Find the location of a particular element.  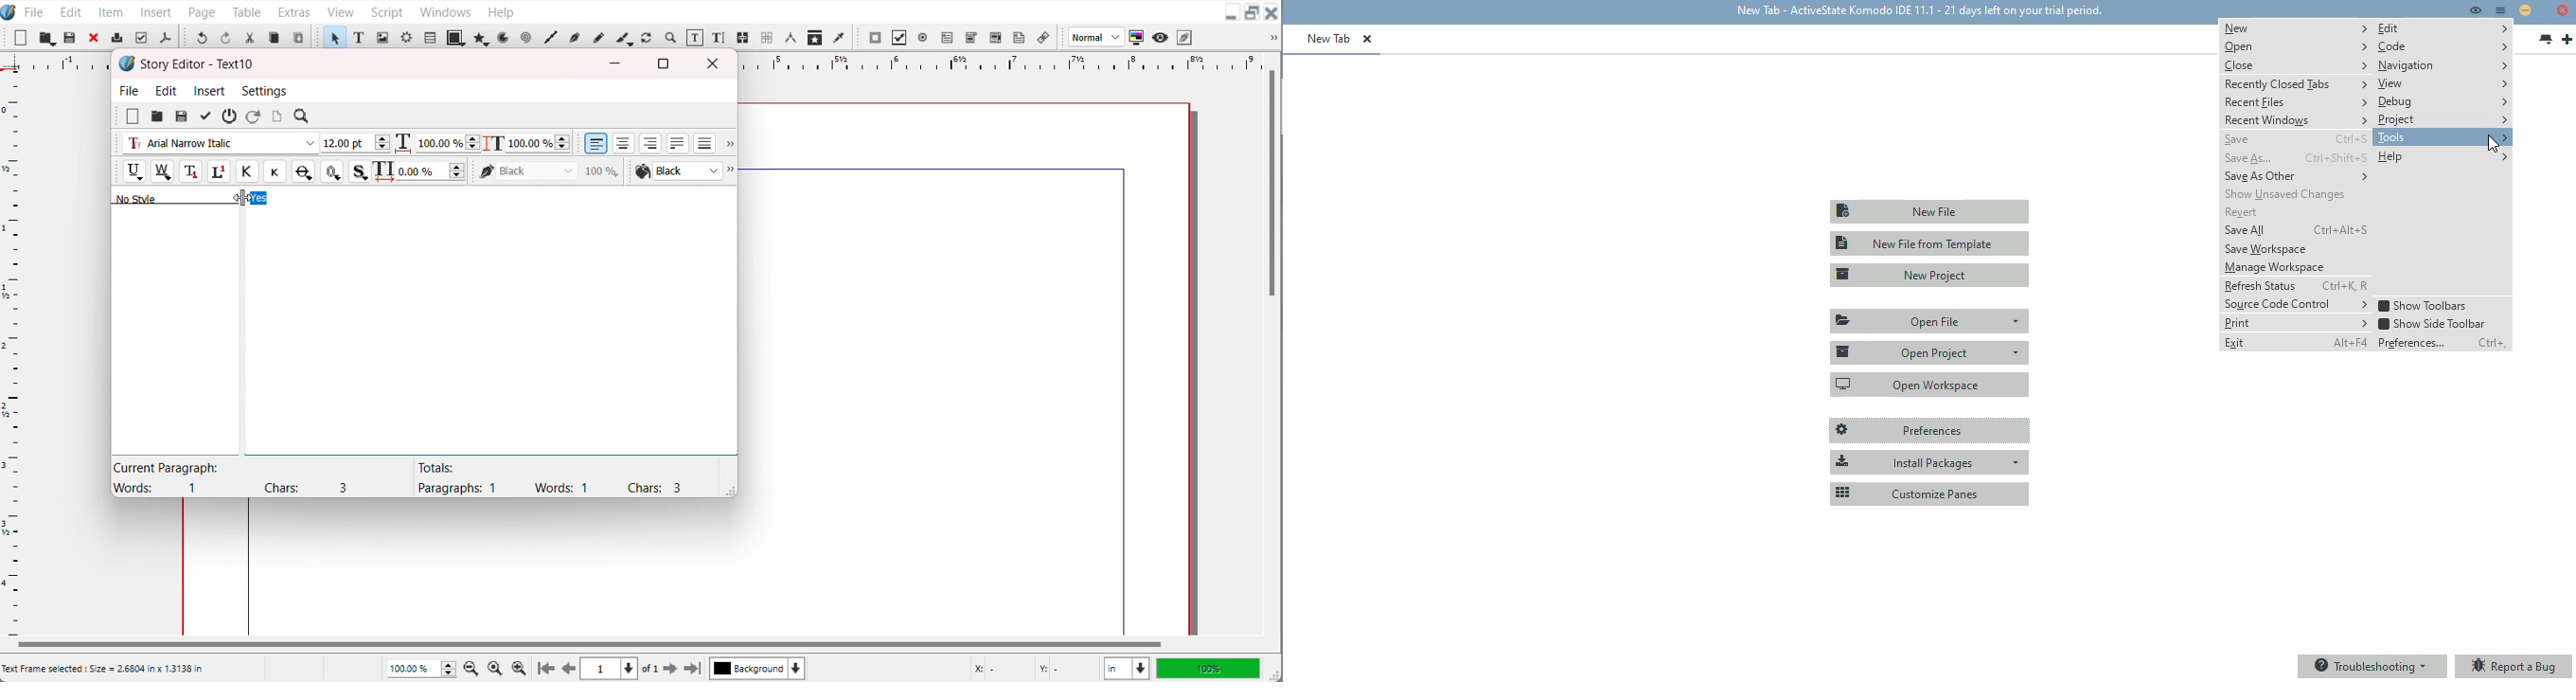

PDF text field is located at coordinates (946, 38).